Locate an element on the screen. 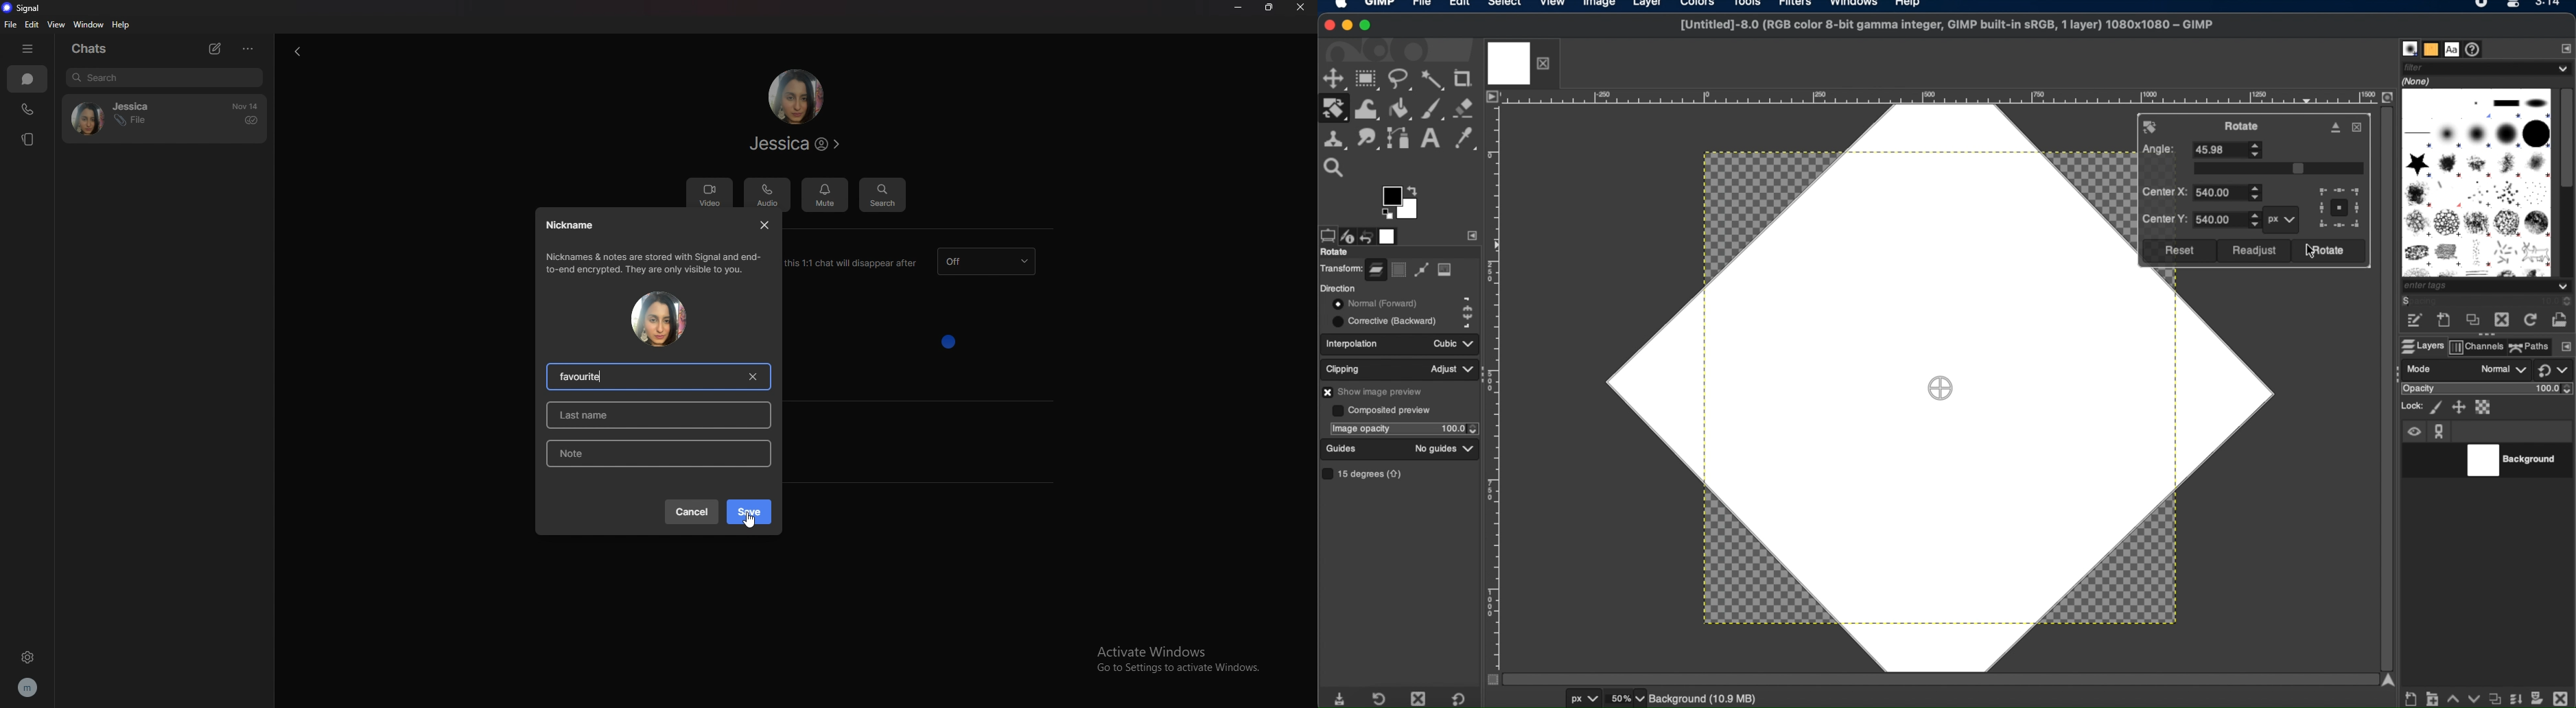 The image size is (2576, 728). scroll bar is located at coordinates (1936, 678).